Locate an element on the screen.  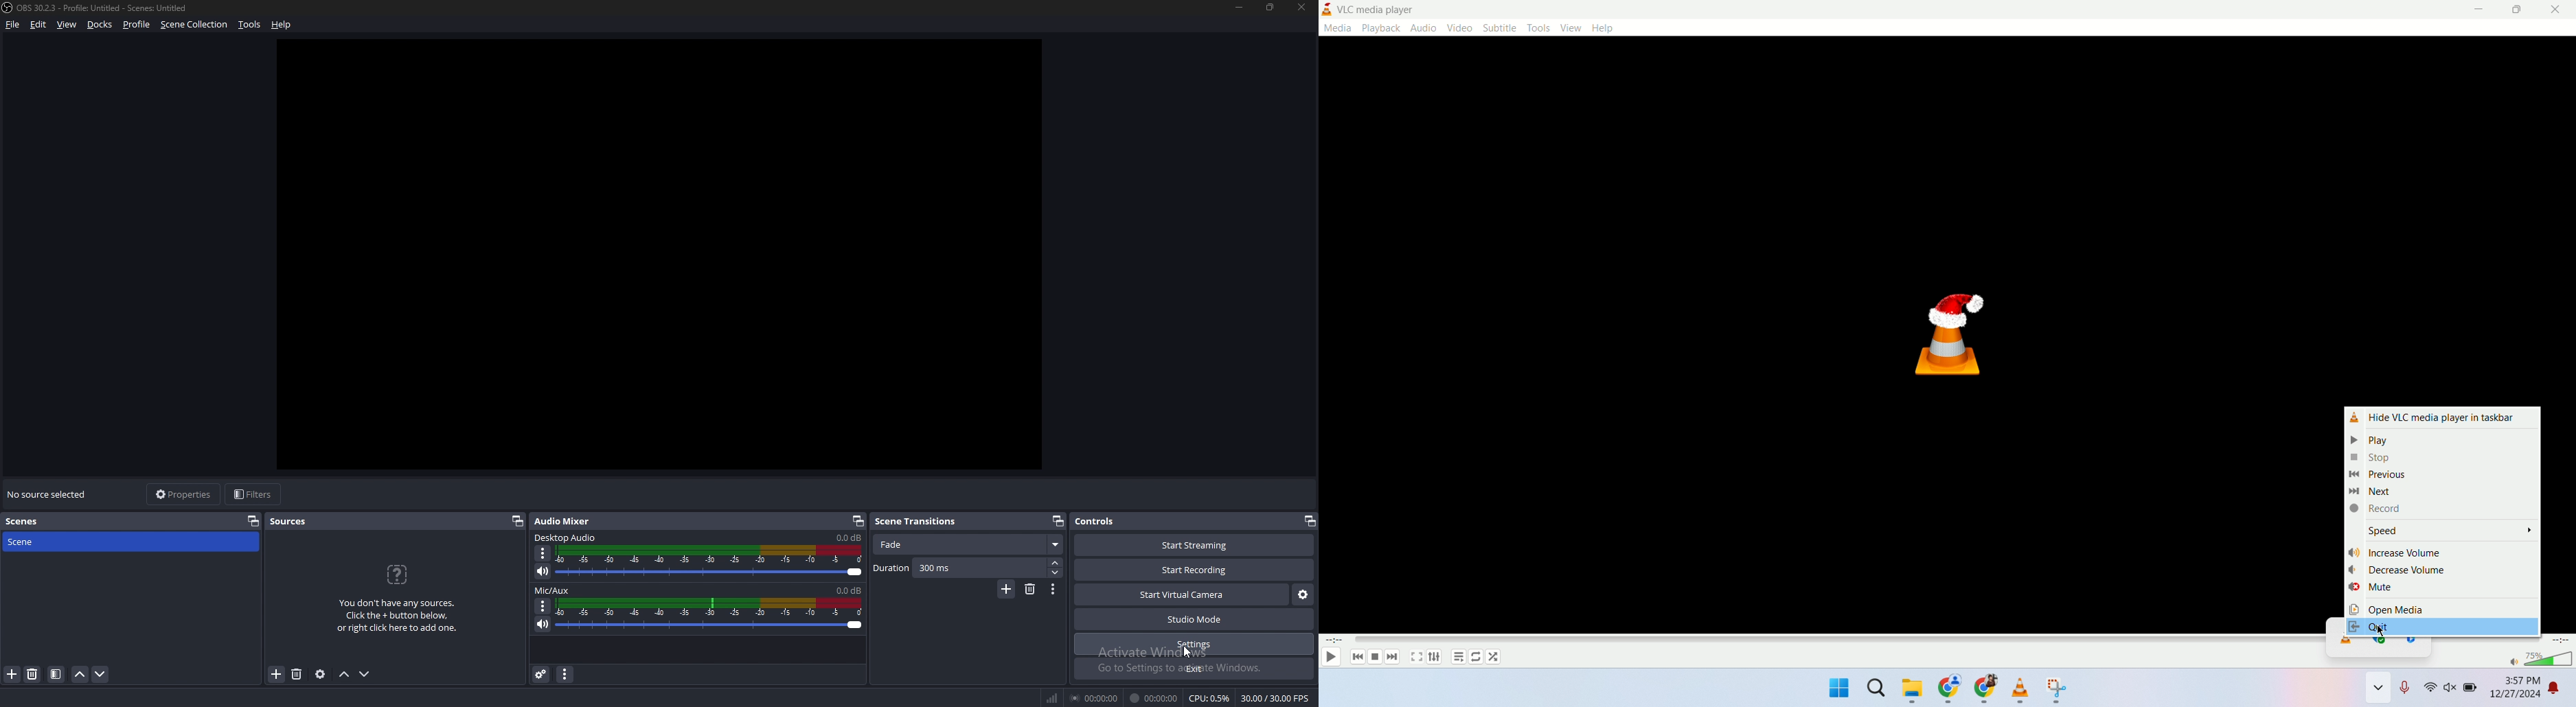
subtitle is located at coordinates (1499, 27).